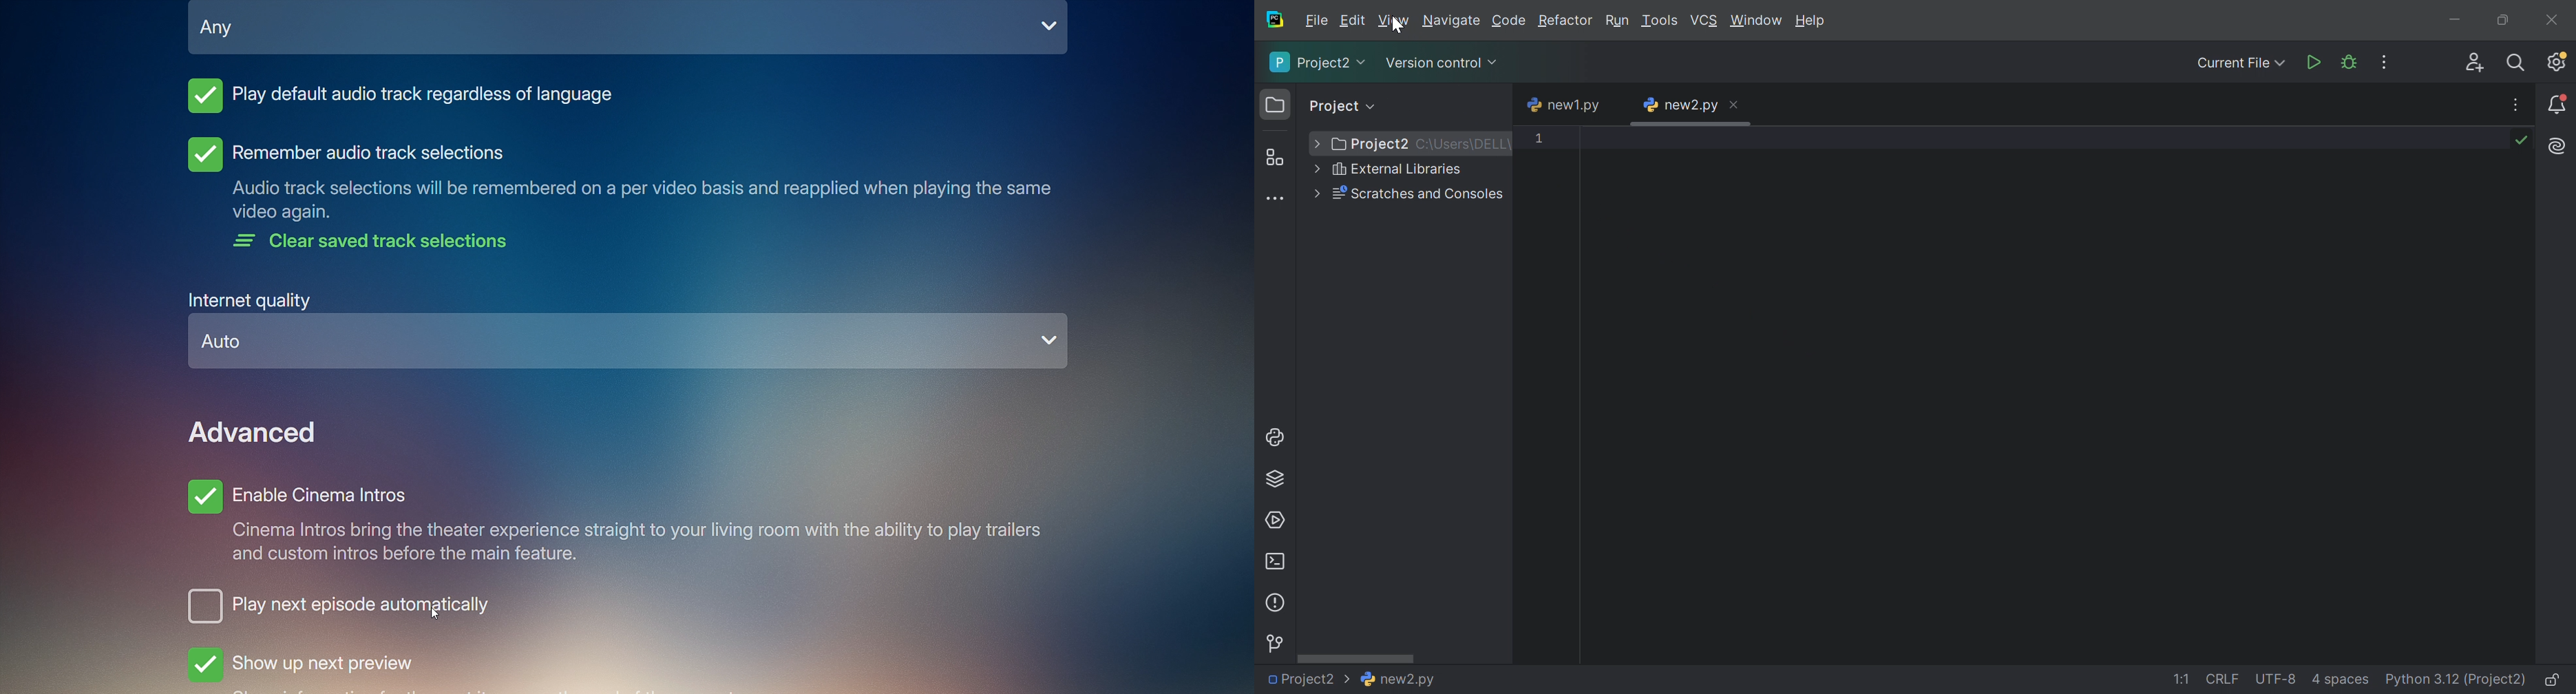 The height and width of the screenshot is (700, 2576). I want to click on new1.py, so click(1563, 105).